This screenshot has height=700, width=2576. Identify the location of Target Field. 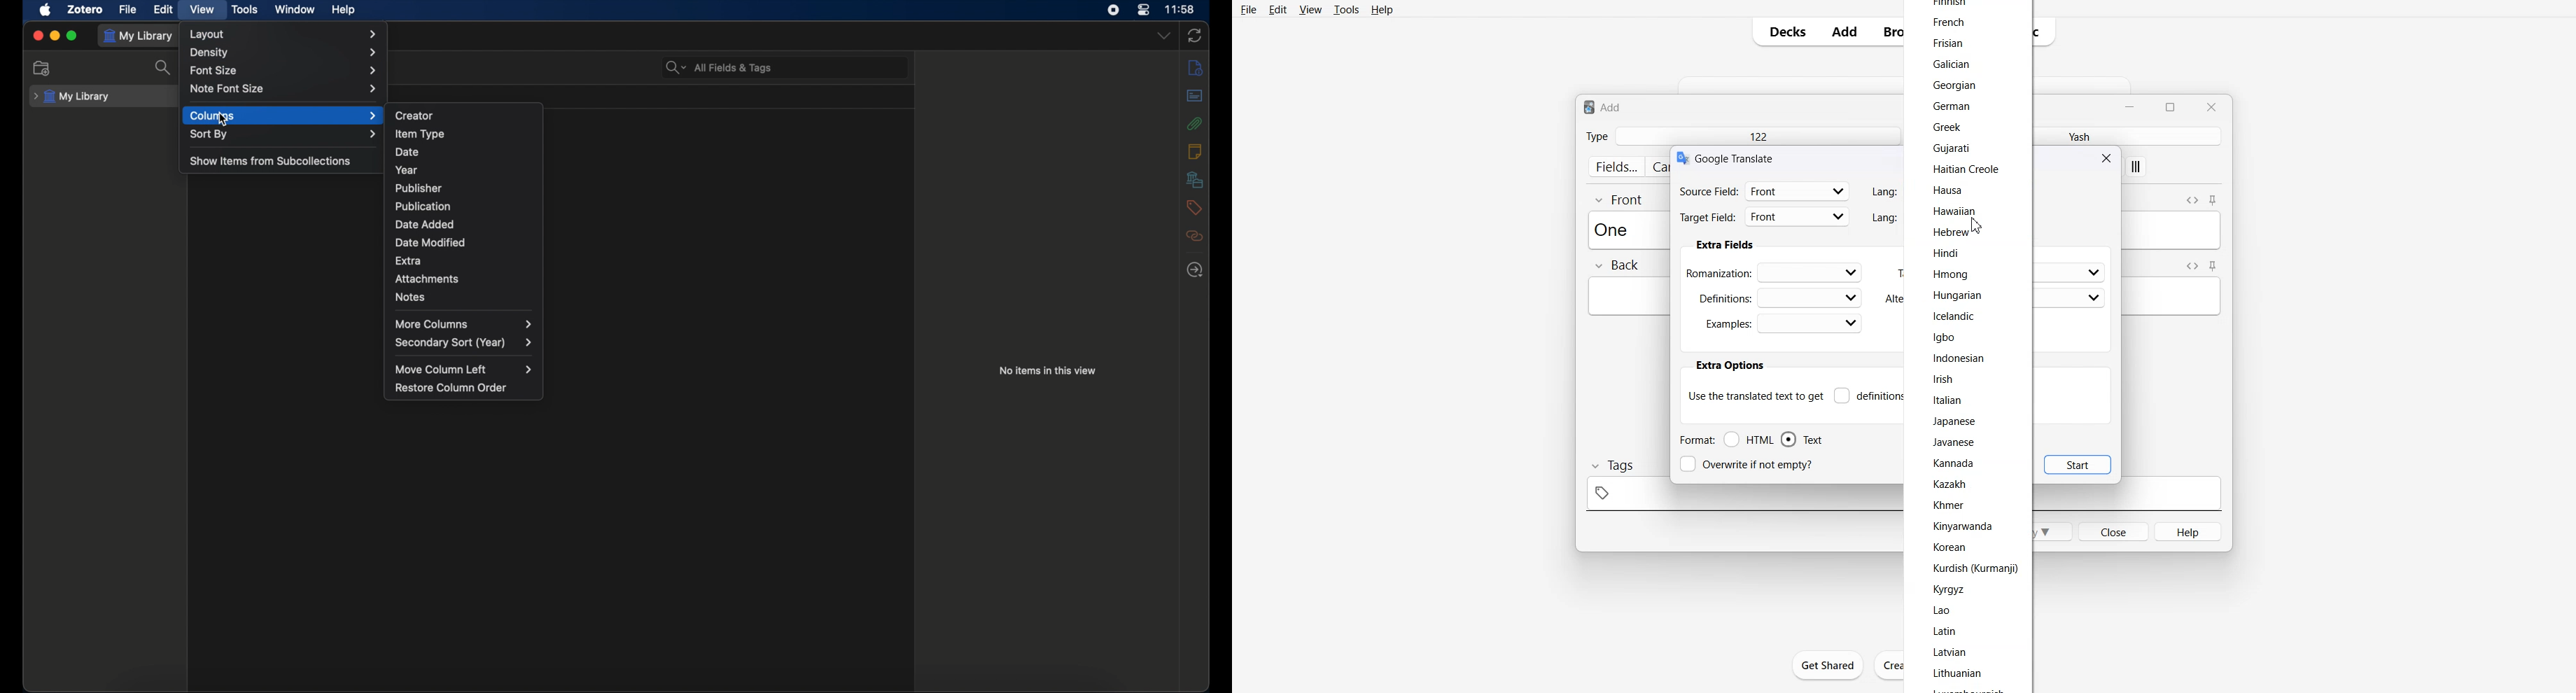
(1765, 218).